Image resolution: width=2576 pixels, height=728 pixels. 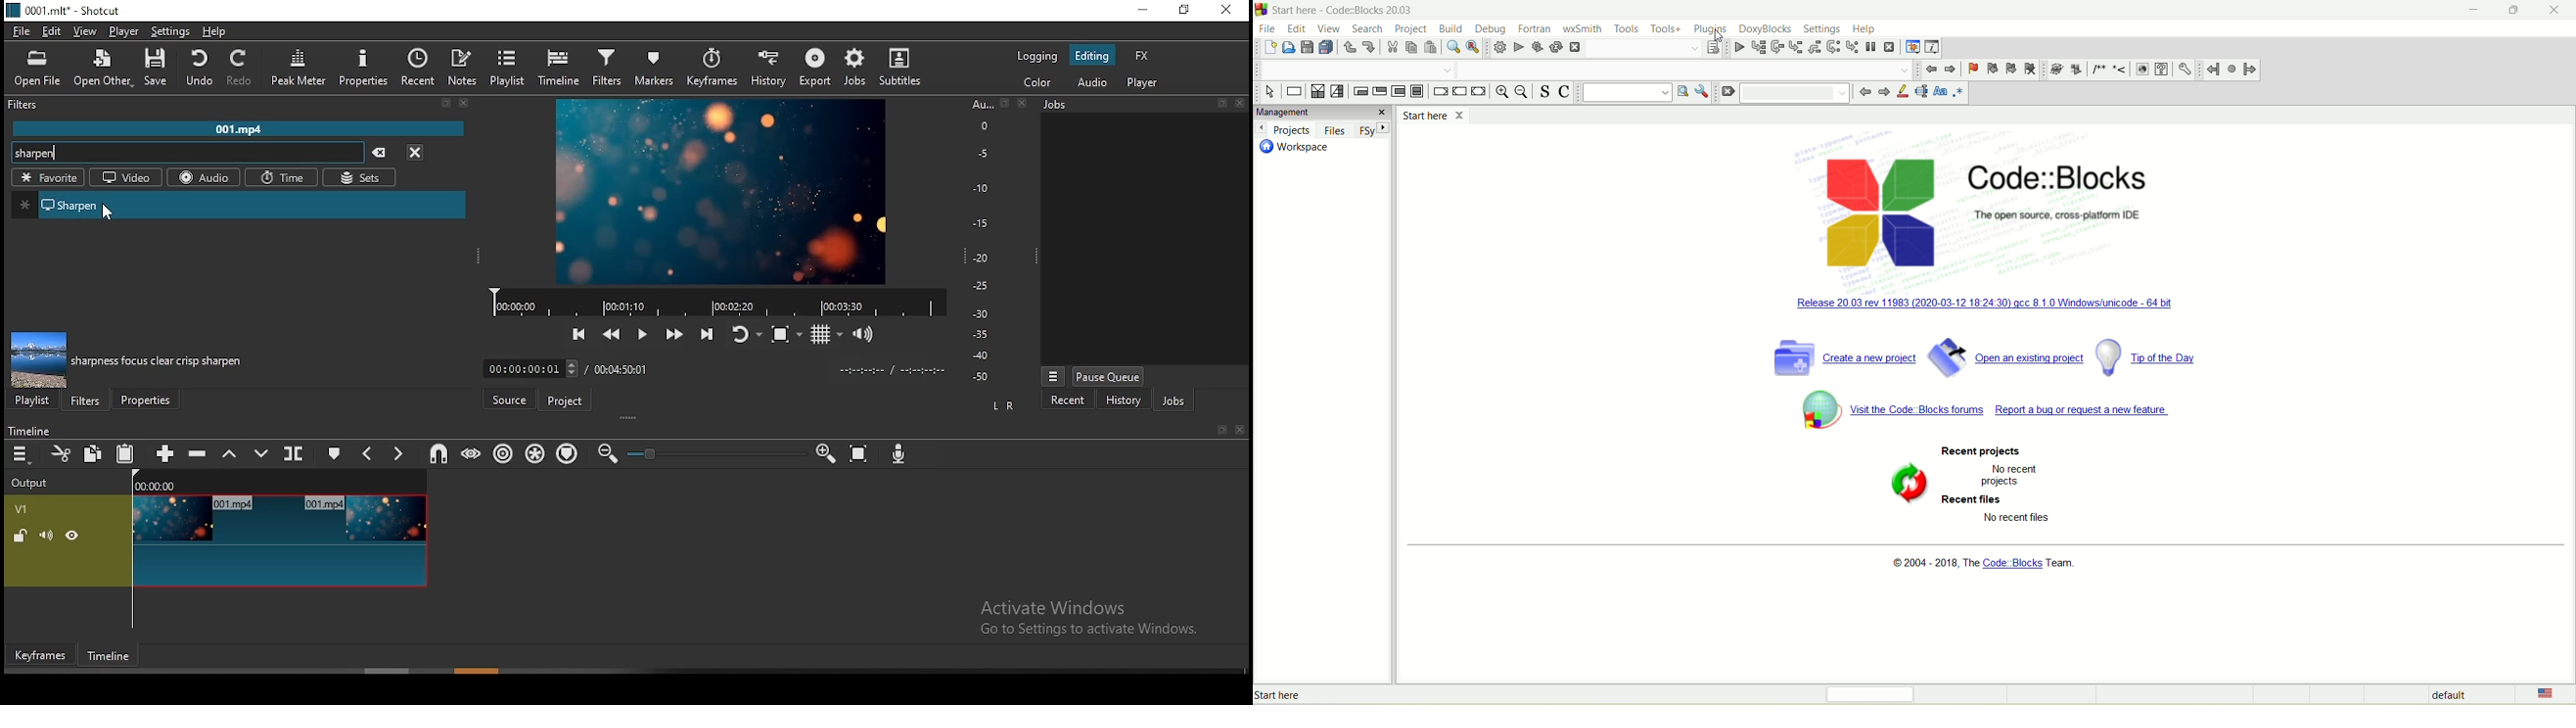 I want to click on Filter, so click(x=240, y=105).